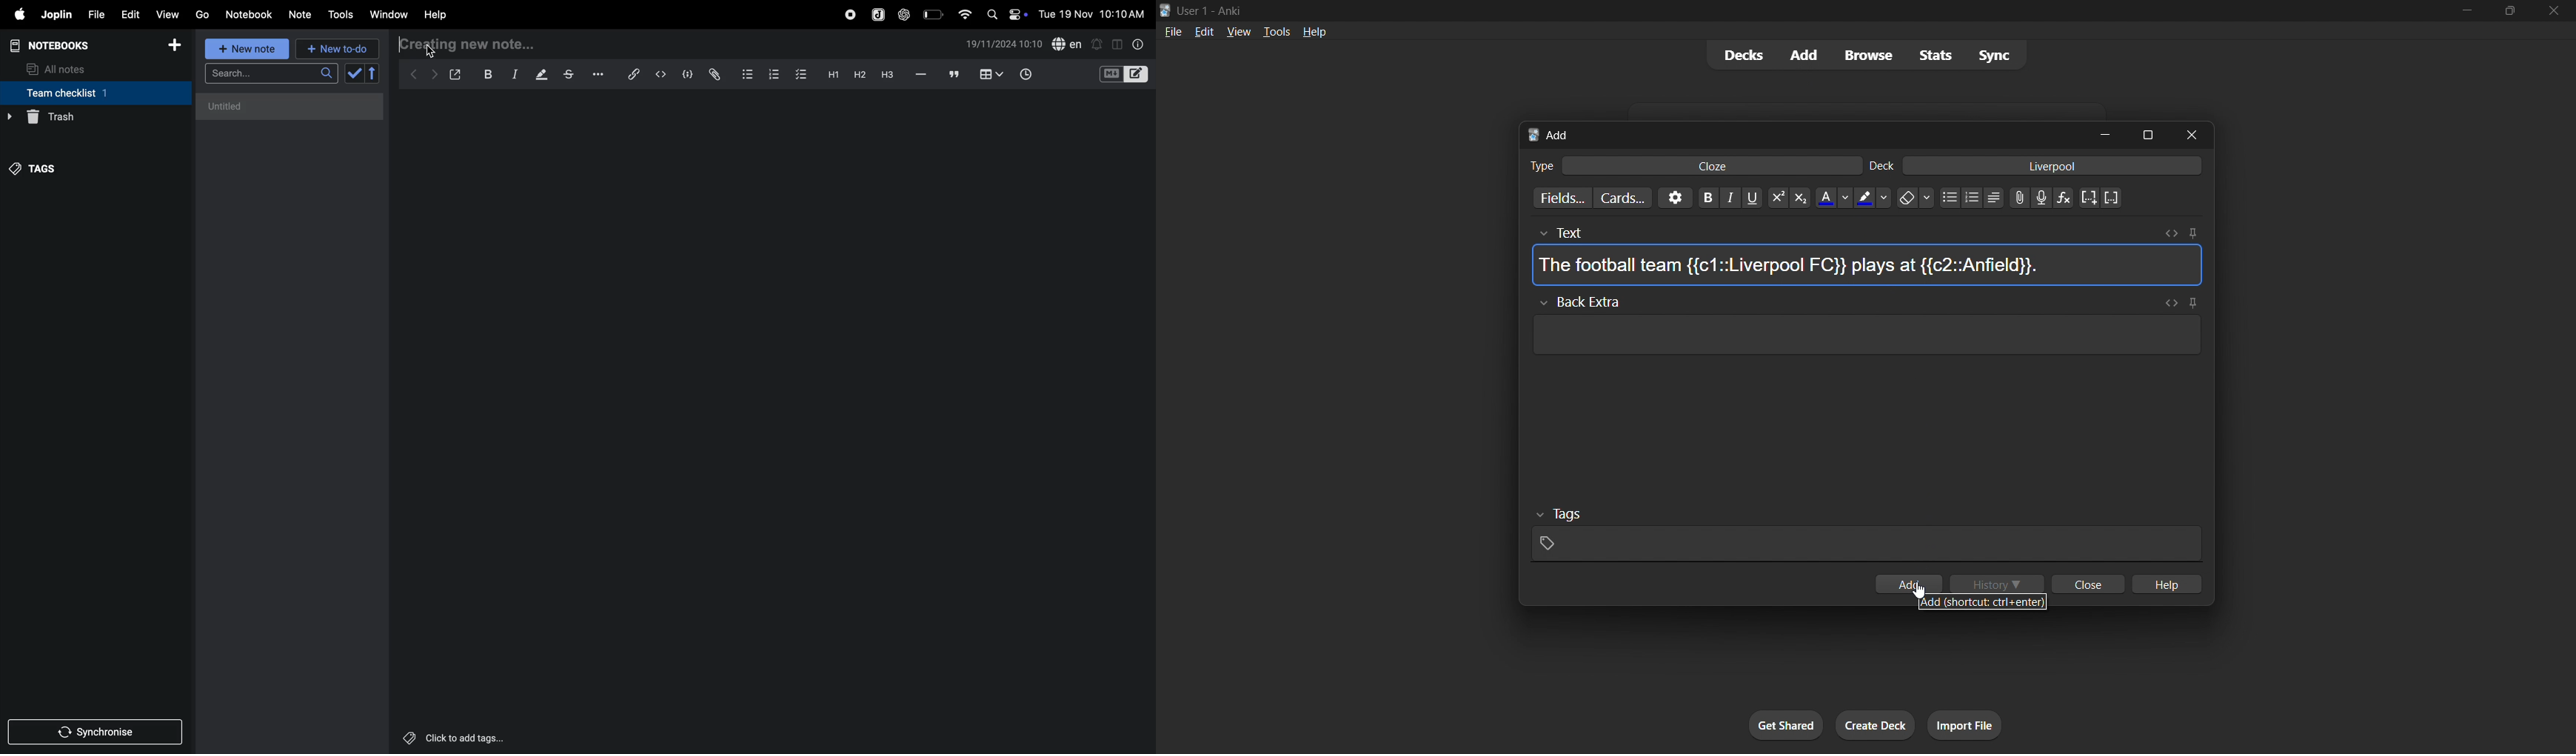 The height and width of the screenshot is (756, 2576). Describe the element at coordinates (486, 44) in the screenshot. I see `creating new note` at that location.